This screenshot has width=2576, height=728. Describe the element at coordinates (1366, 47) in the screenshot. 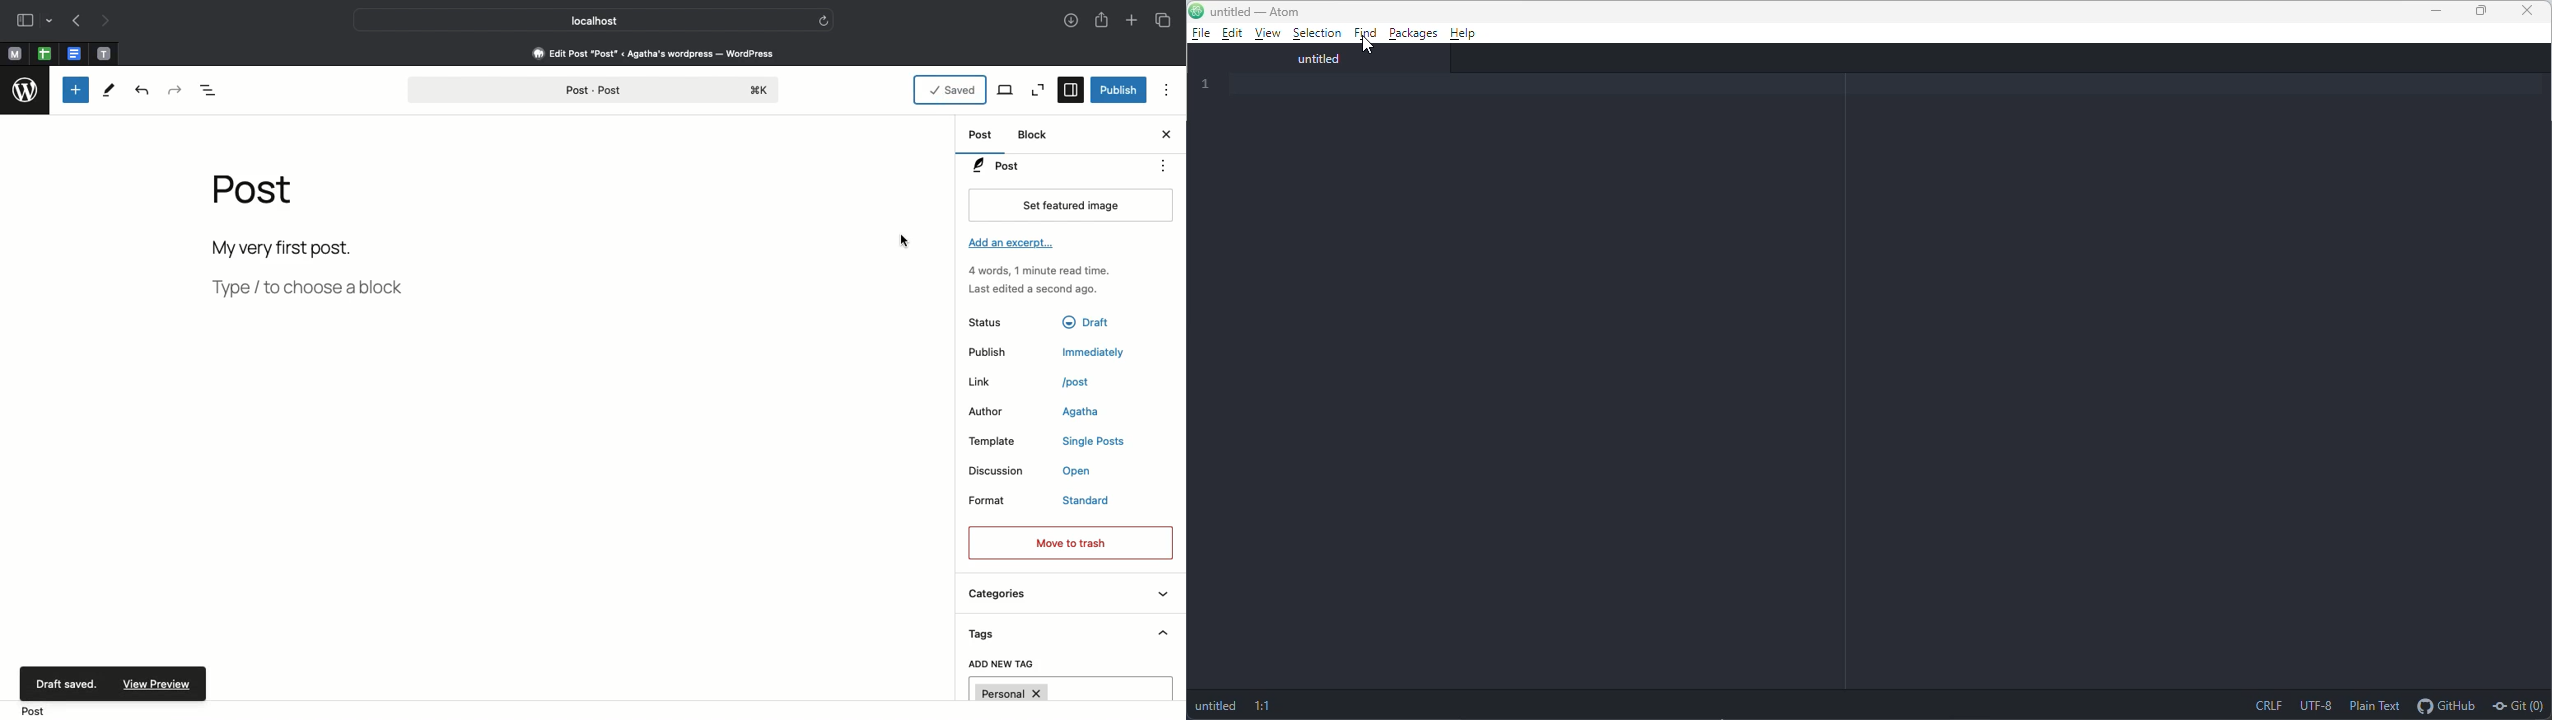

I see `cursor` at that location.